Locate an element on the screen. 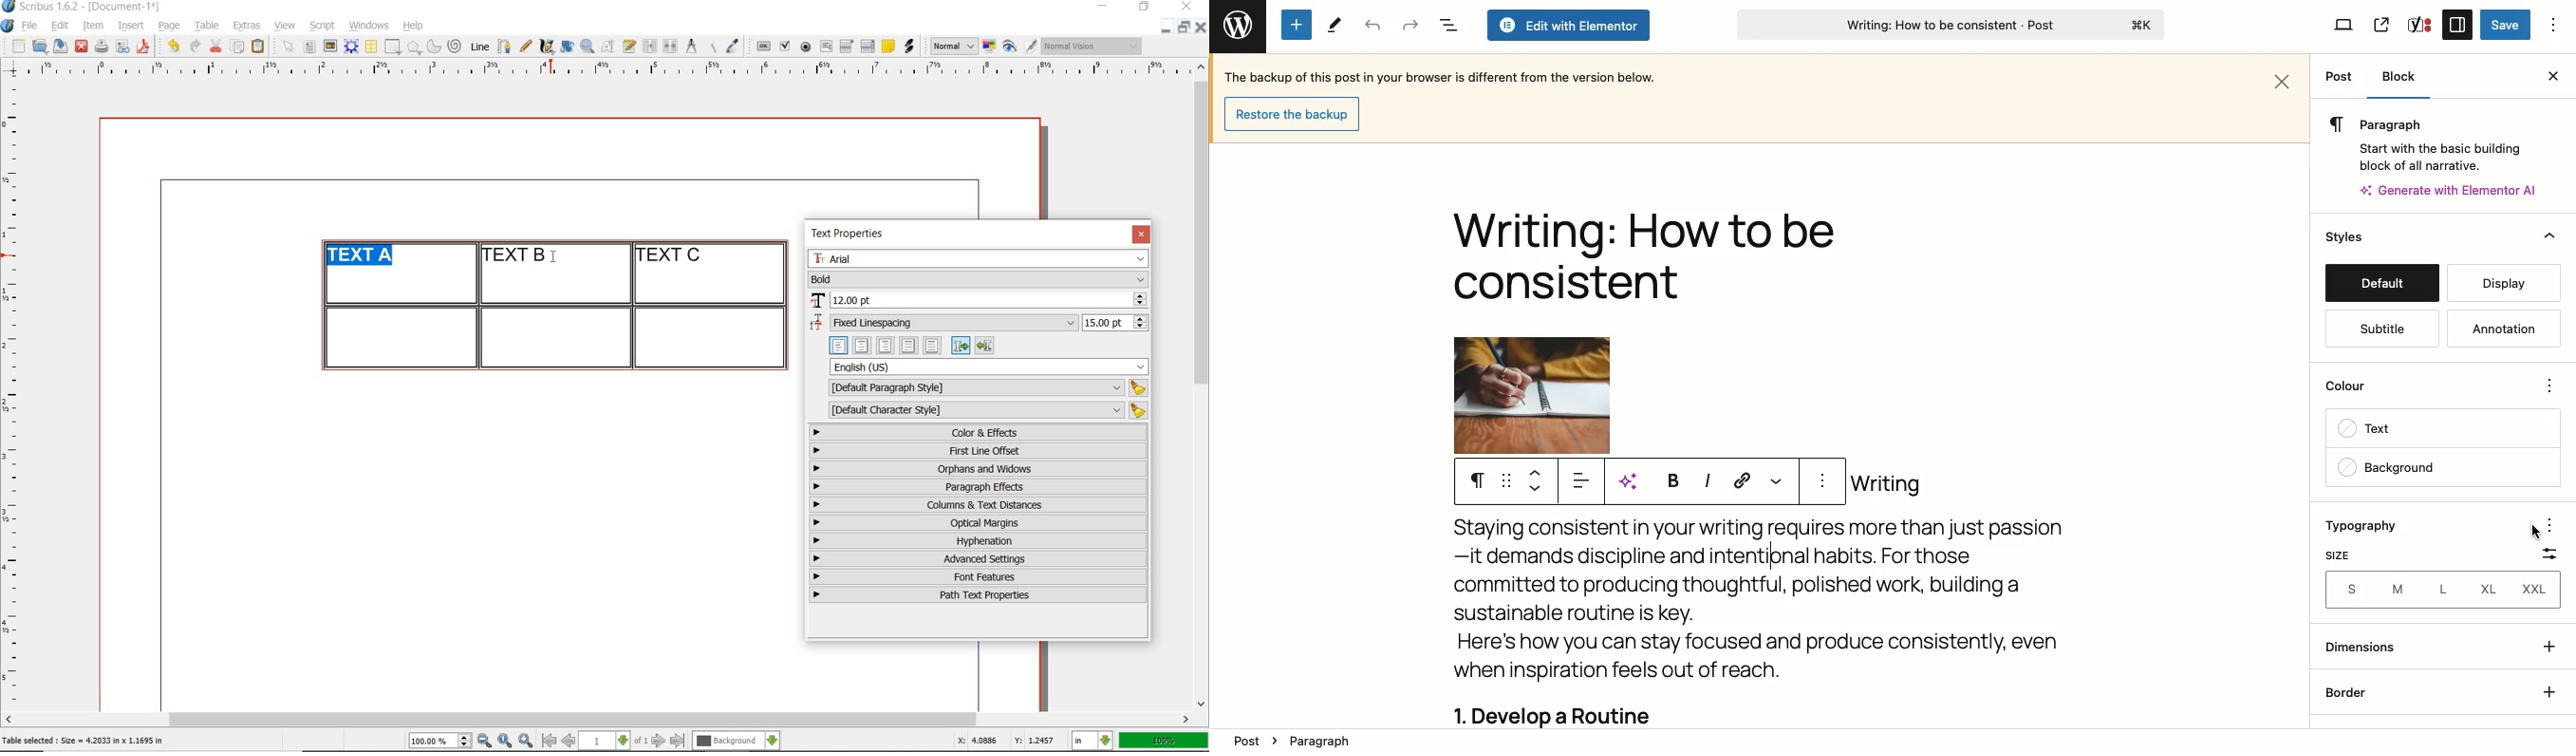 This screenshot has height=756, width=2576. Block is located at coordinates (2406, 77).